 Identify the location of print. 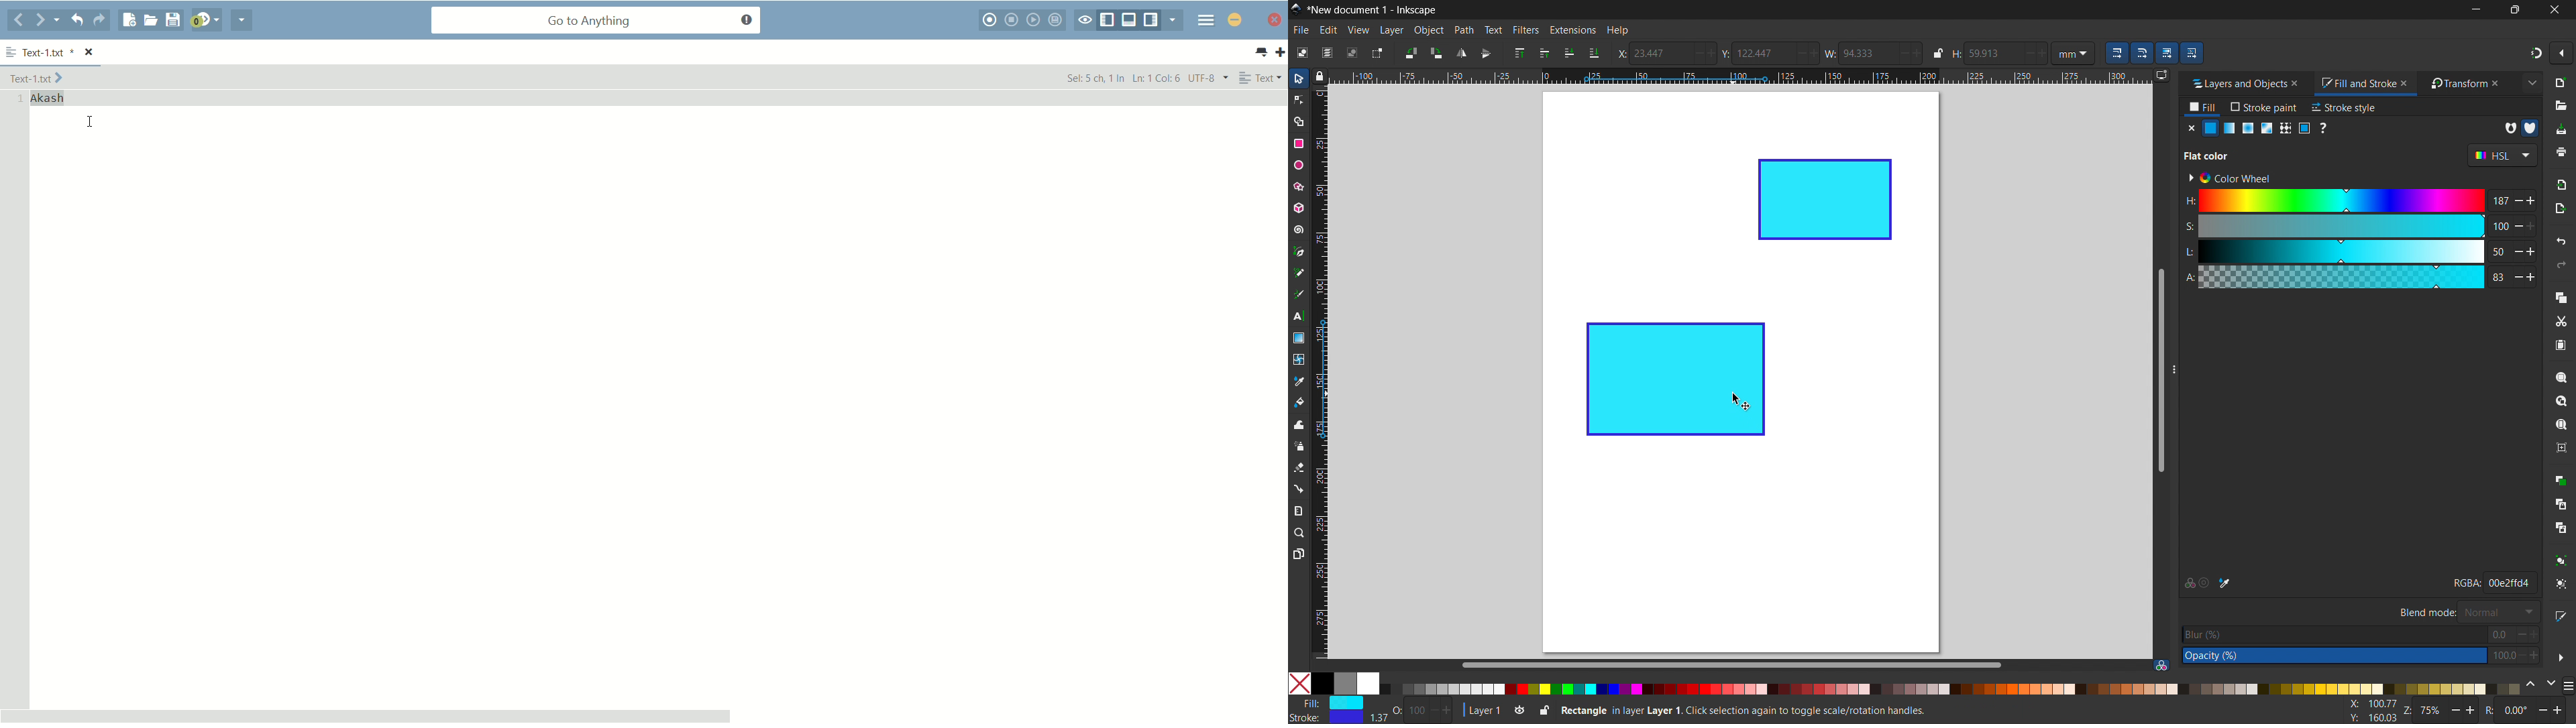
(2562, 152).